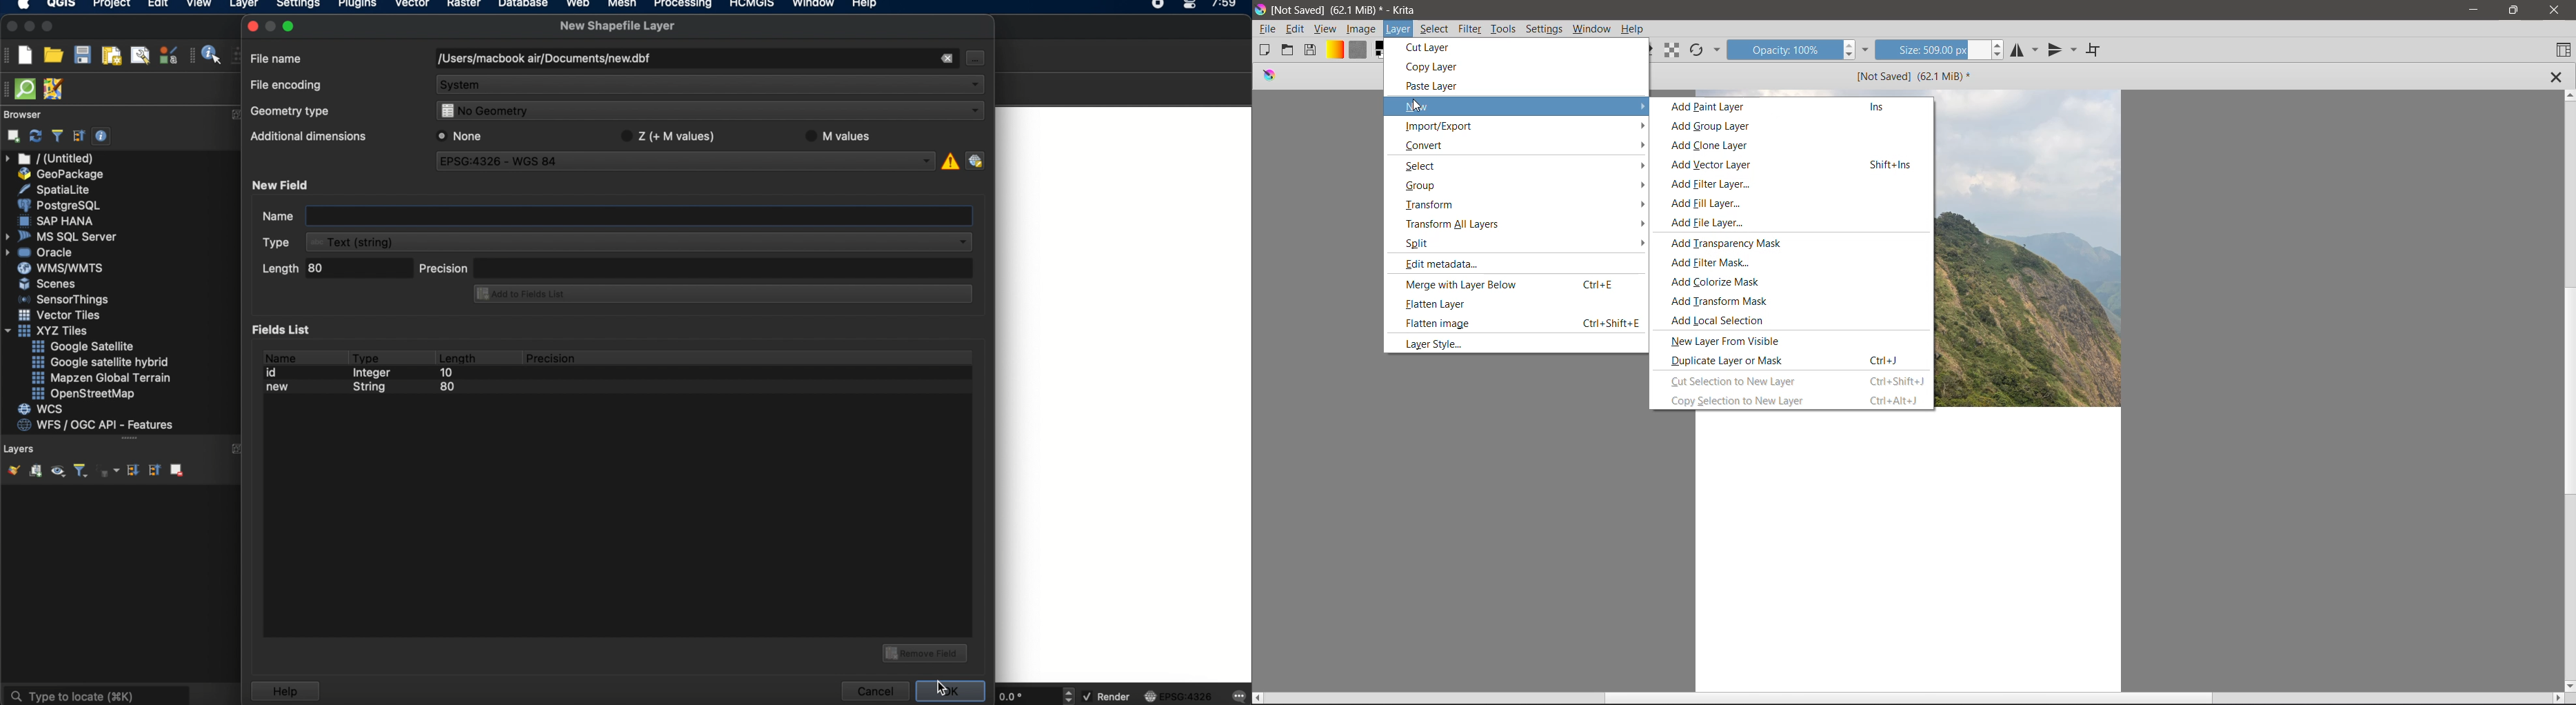 The width and height of the screenshot is (2576, 728). I want to click on spatiallite, so click(57, 189).